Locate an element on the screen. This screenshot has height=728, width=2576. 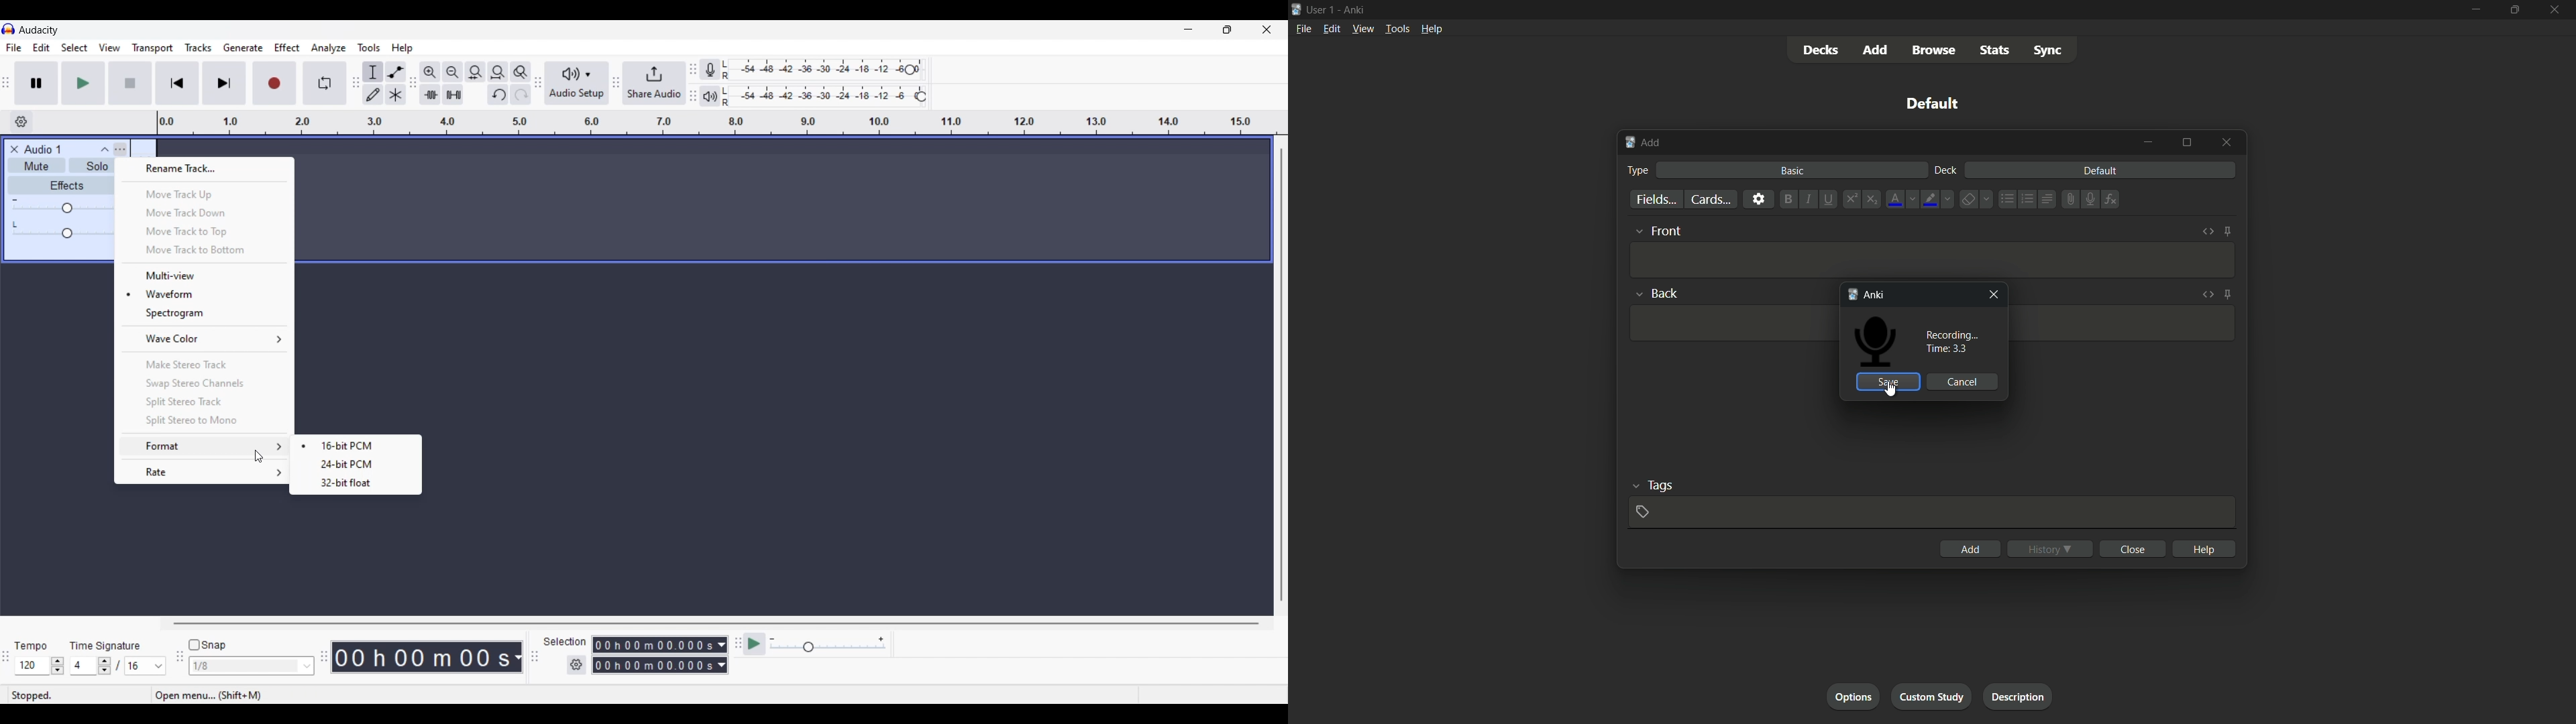
default is located at coordinates (2100, 171).